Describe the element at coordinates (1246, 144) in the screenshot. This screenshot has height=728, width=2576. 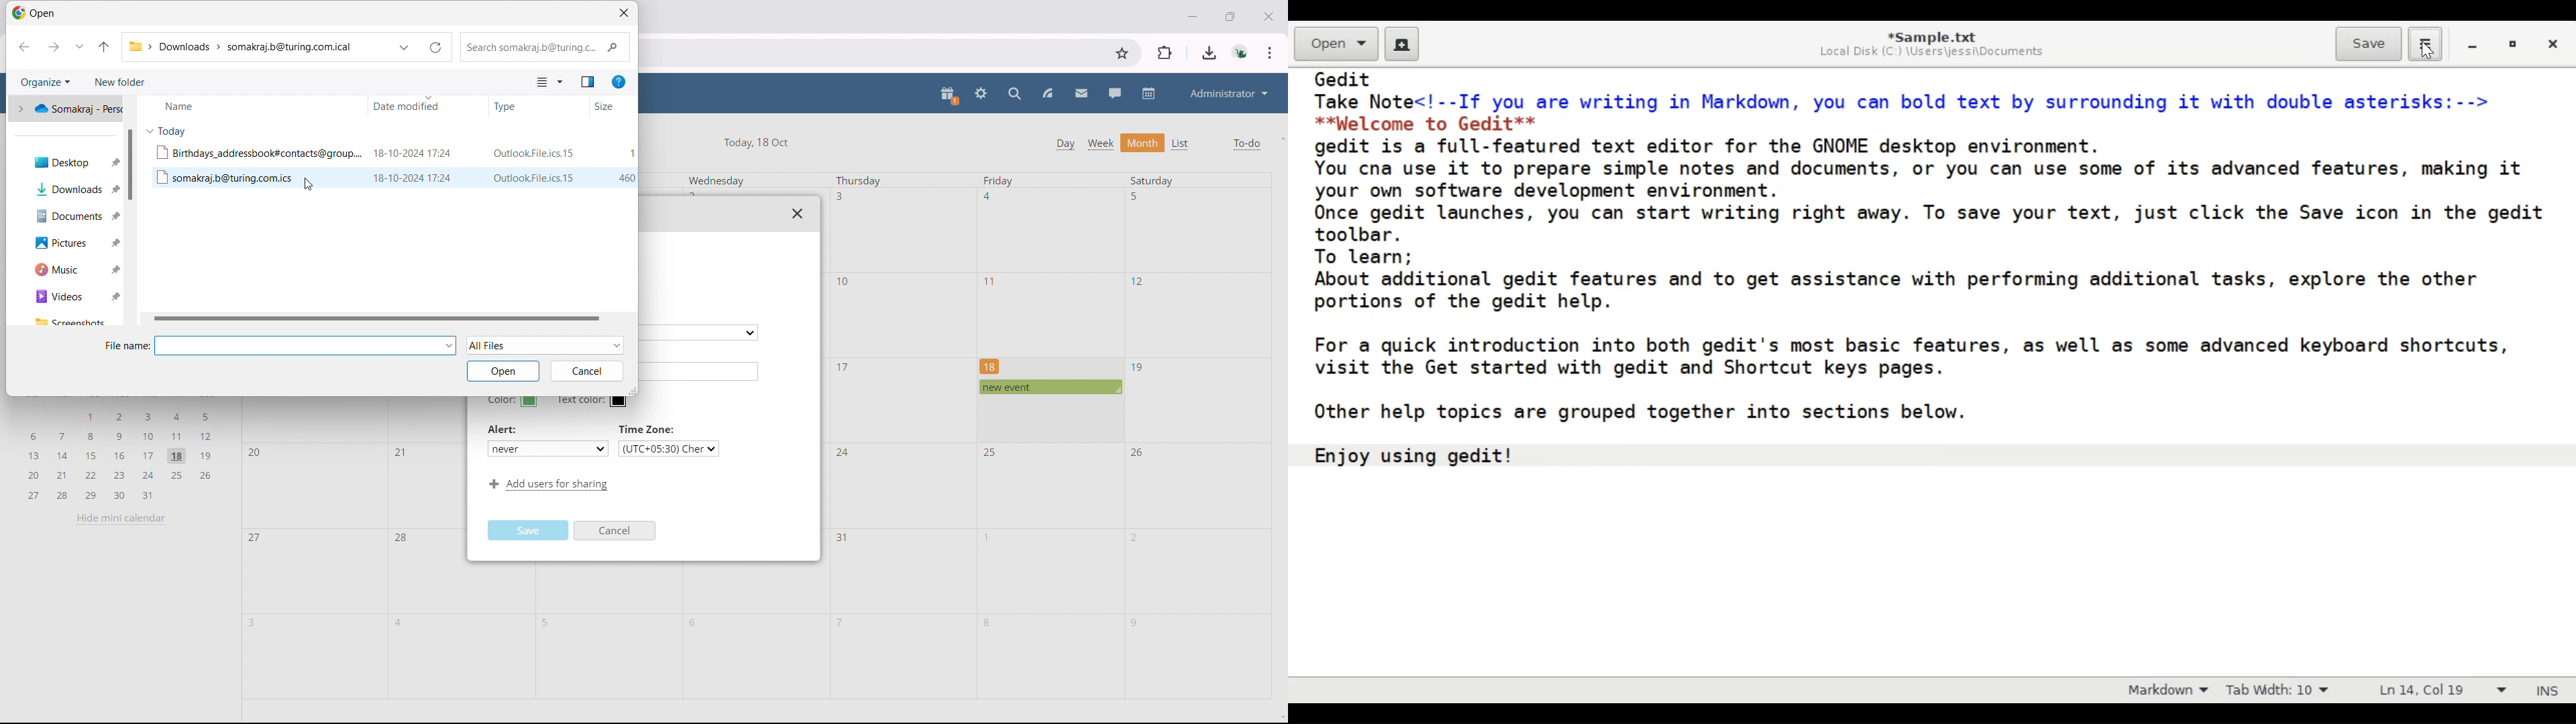
I see `To-do` at that location.